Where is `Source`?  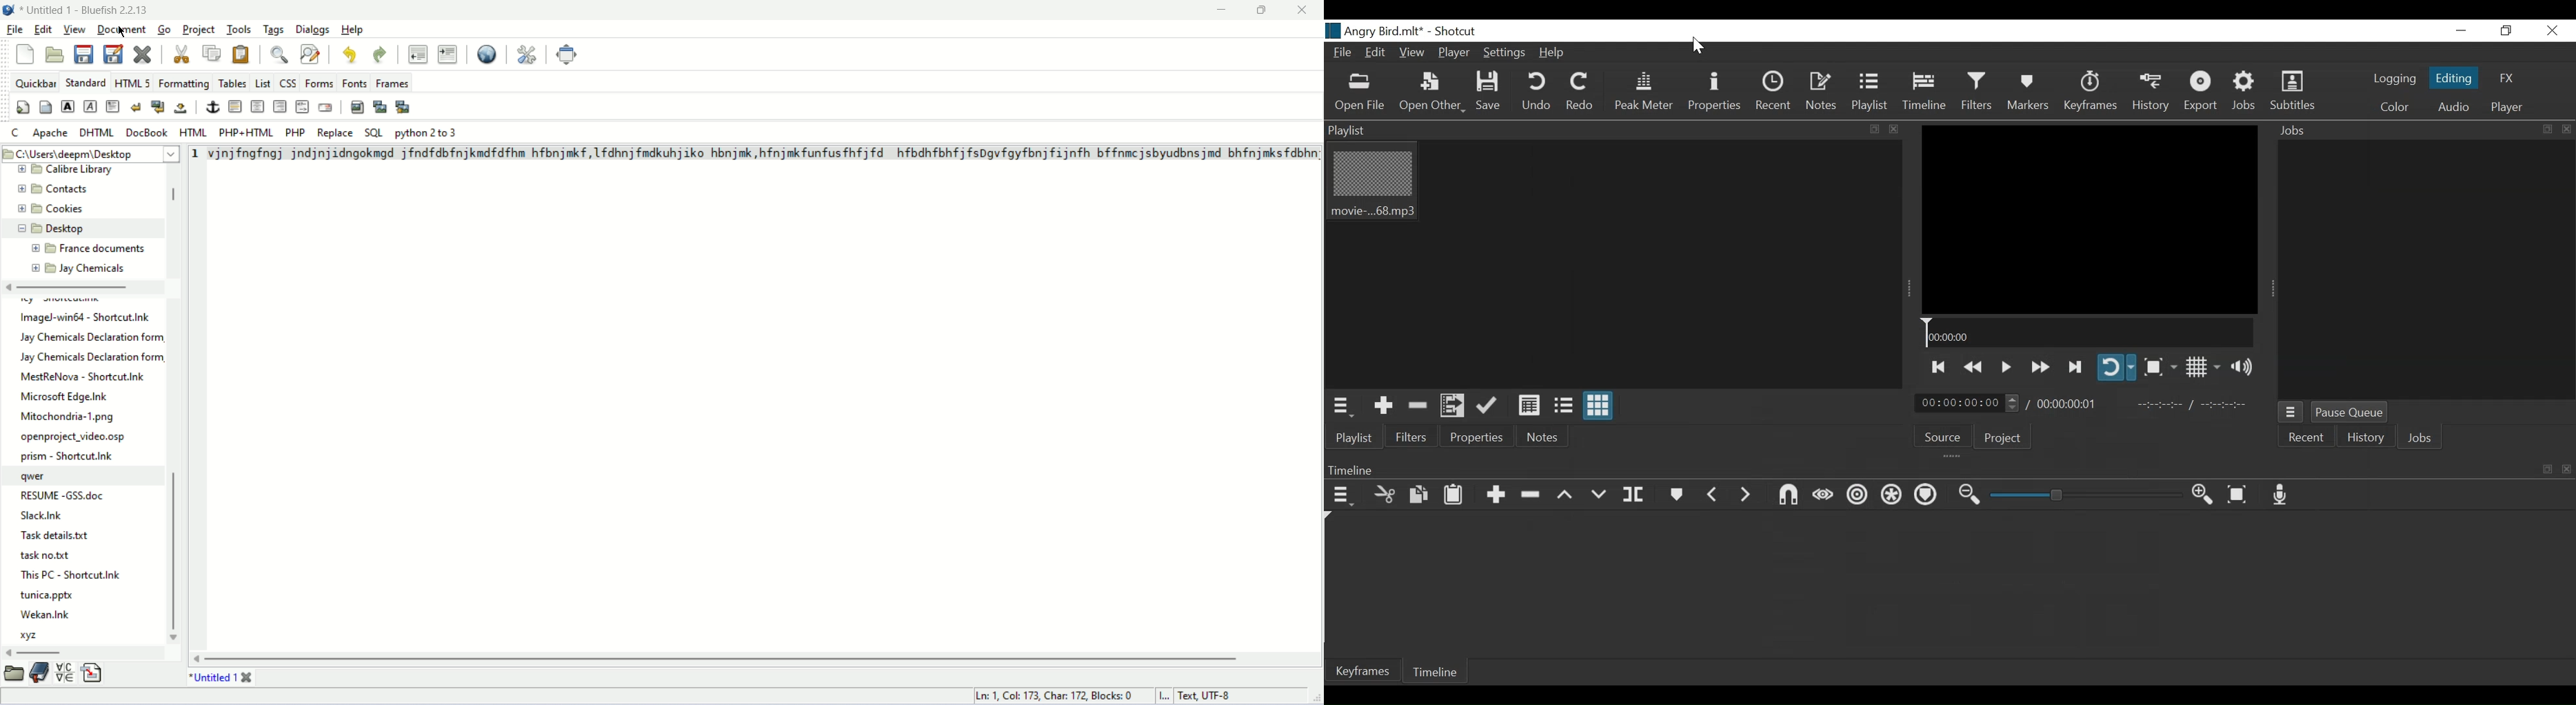 Source is located at coordinates (1945, 436).